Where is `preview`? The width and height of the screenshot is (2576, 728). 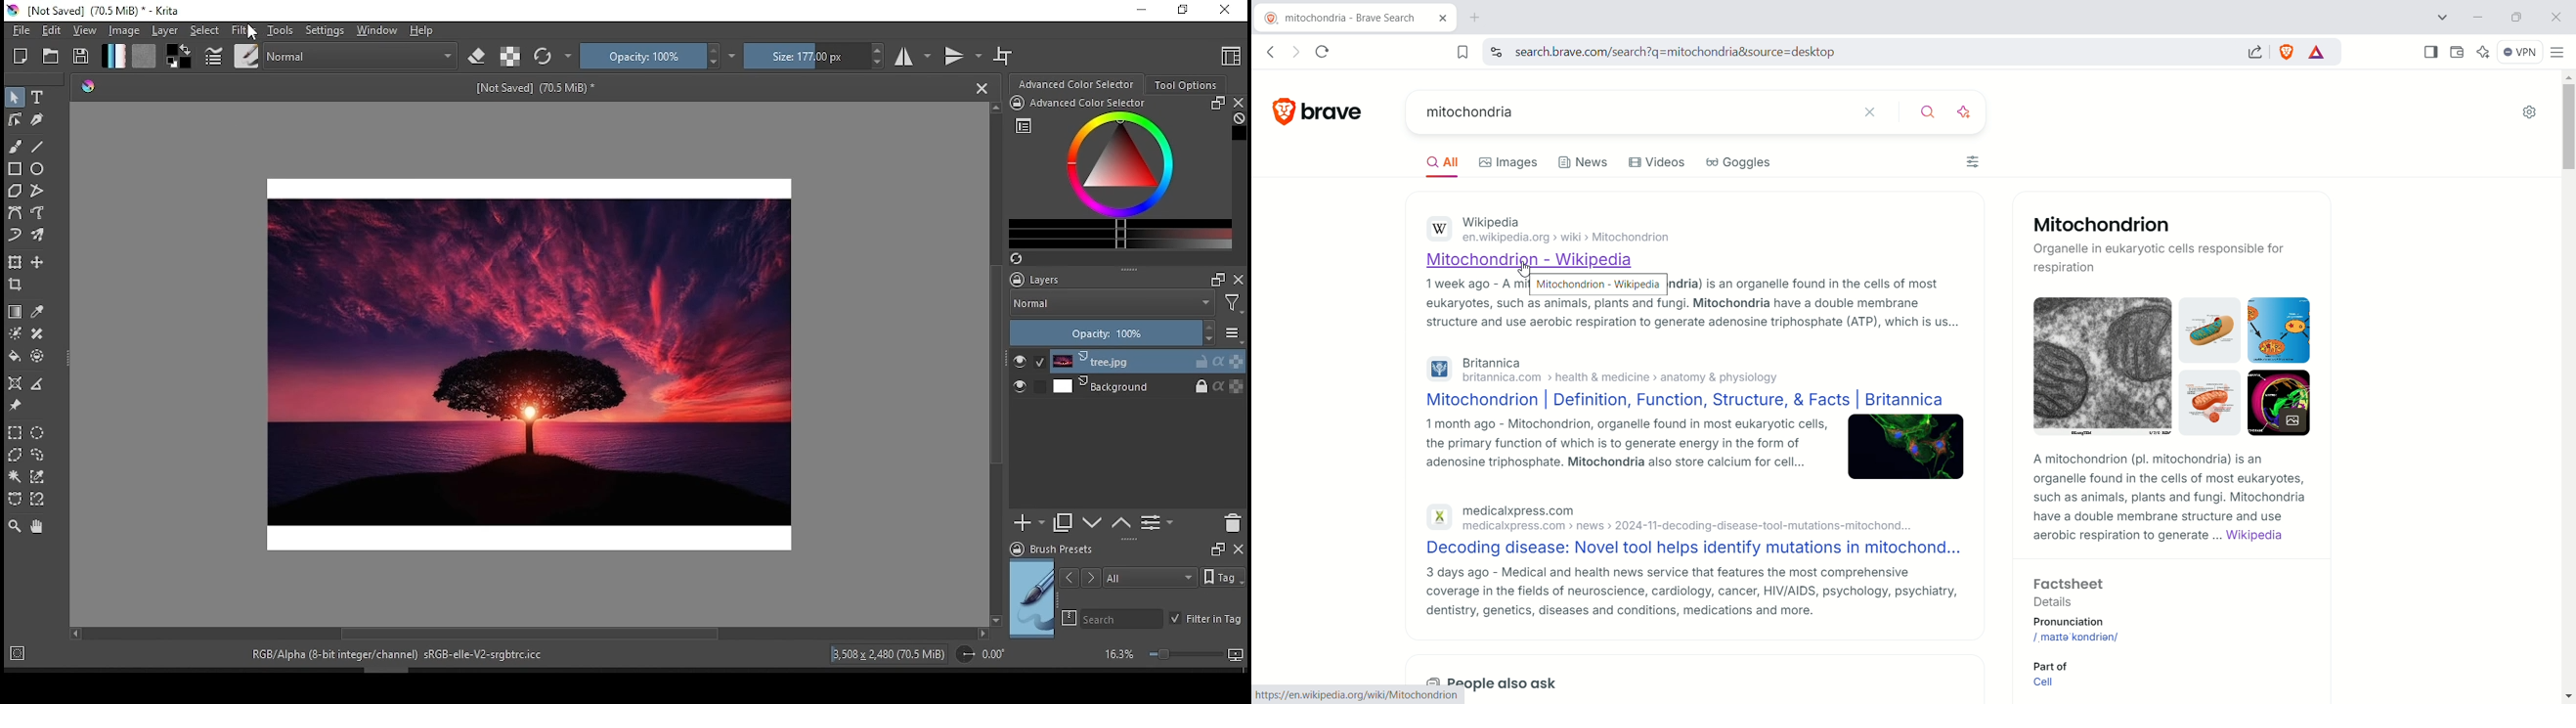
preview is located at coordinates (1032, 599).